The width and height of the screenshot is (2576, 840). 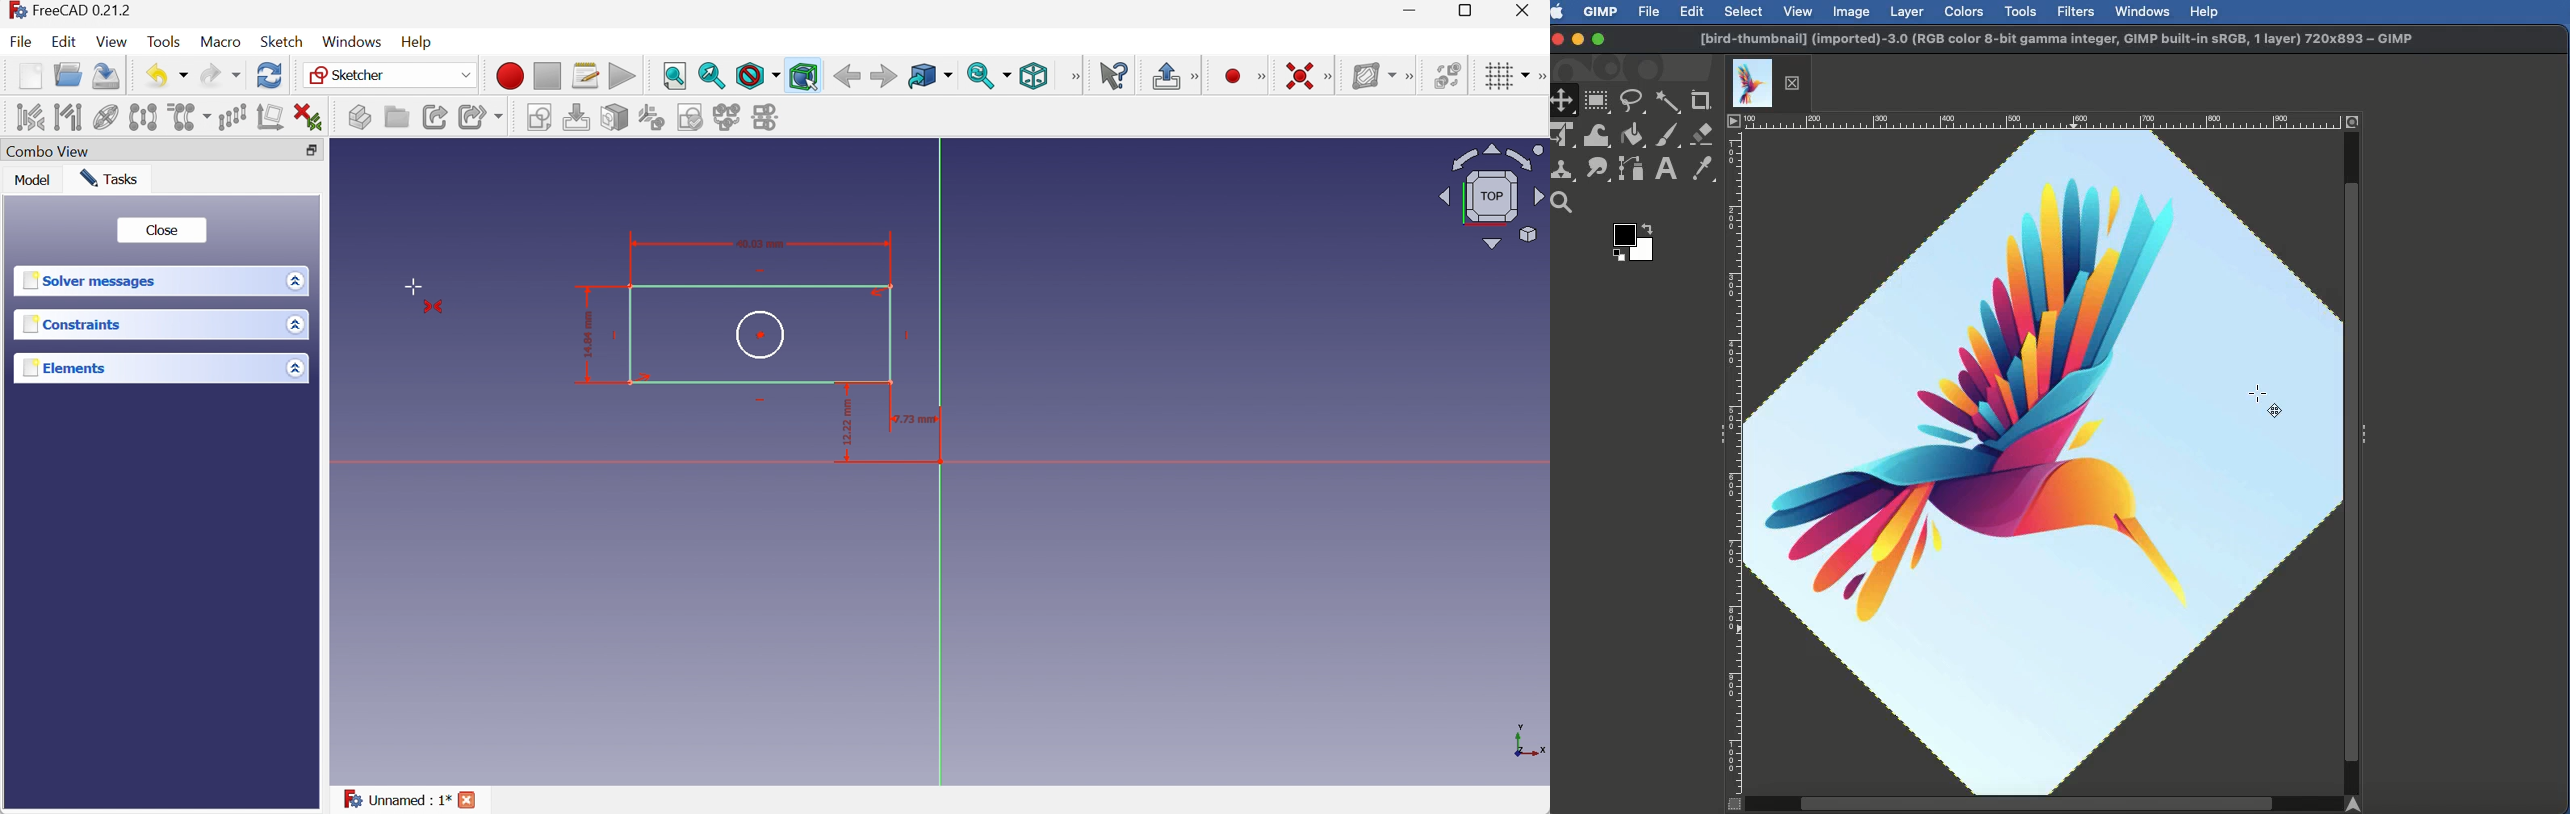 What do you see at coordinates (542, 119) in the screenshot?
I see `Create sketch` at bounding box center [542, 119].